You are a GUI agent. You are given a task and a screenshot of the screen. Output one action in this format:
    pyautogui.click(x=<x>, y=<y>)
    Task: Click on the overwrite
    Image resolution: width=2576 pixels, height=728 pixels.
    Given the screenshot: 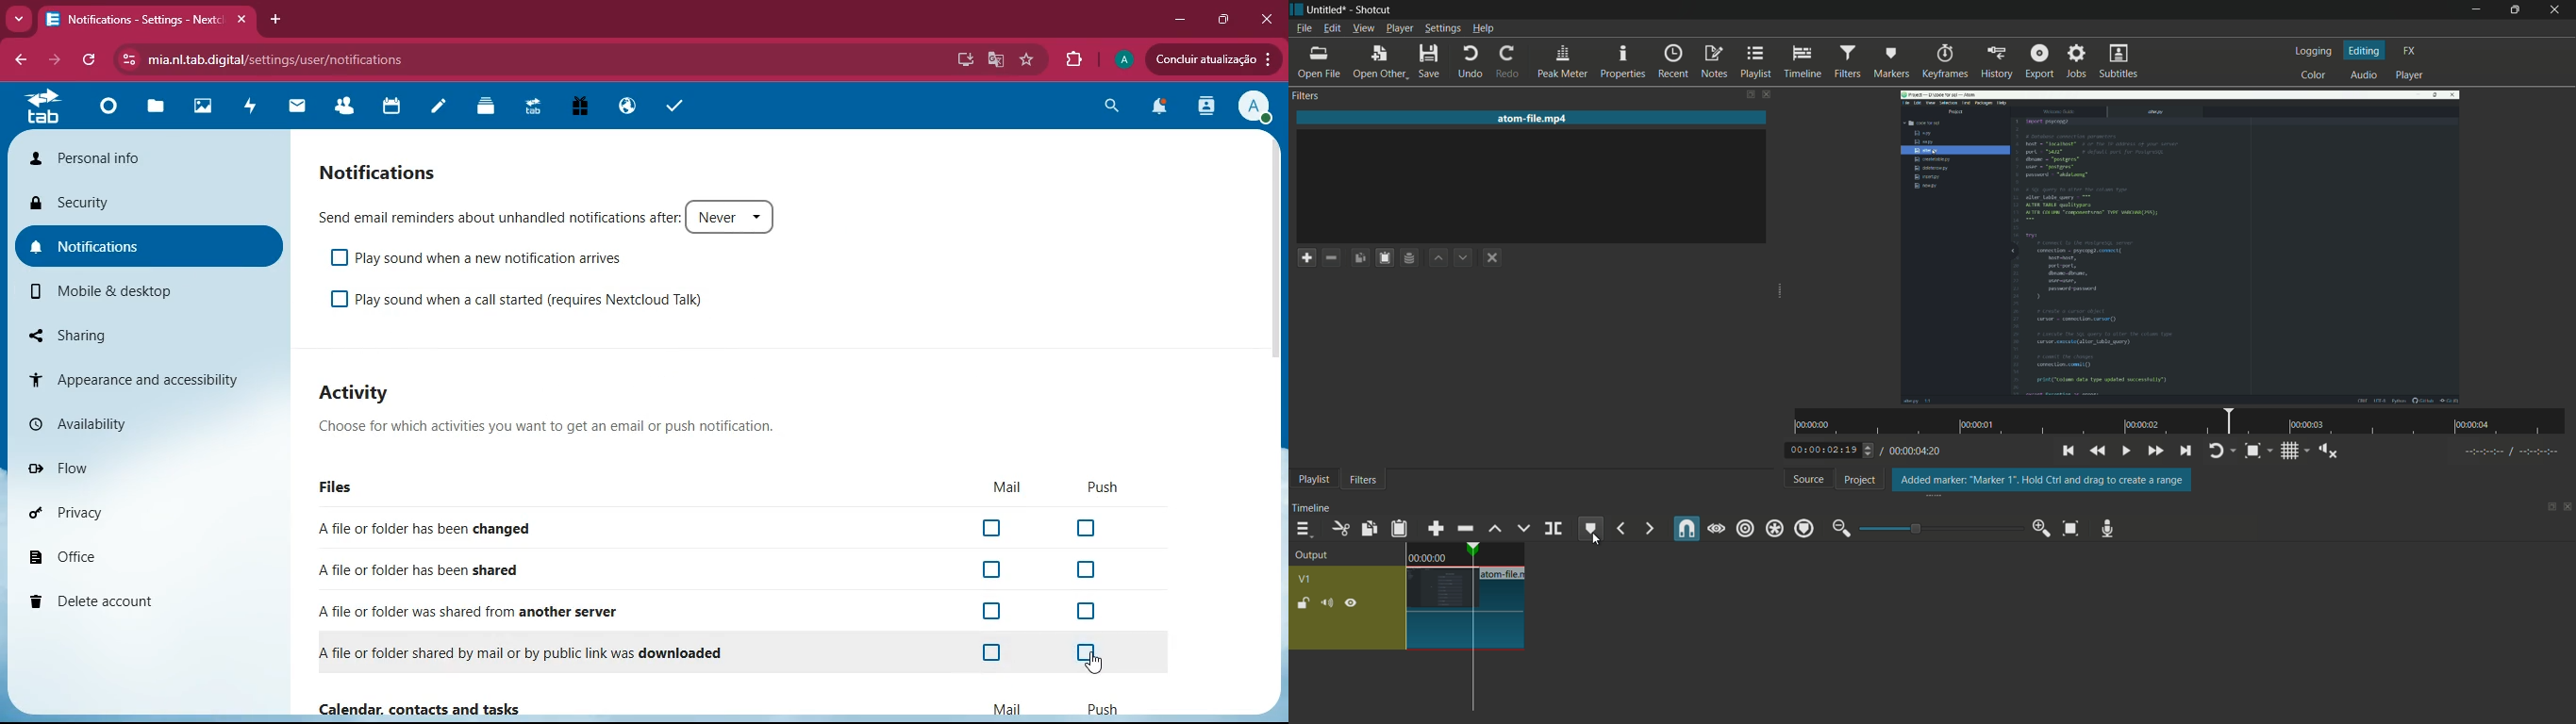 What is the action you would take?
    pyautogui.click(x=1523, y=529)
    